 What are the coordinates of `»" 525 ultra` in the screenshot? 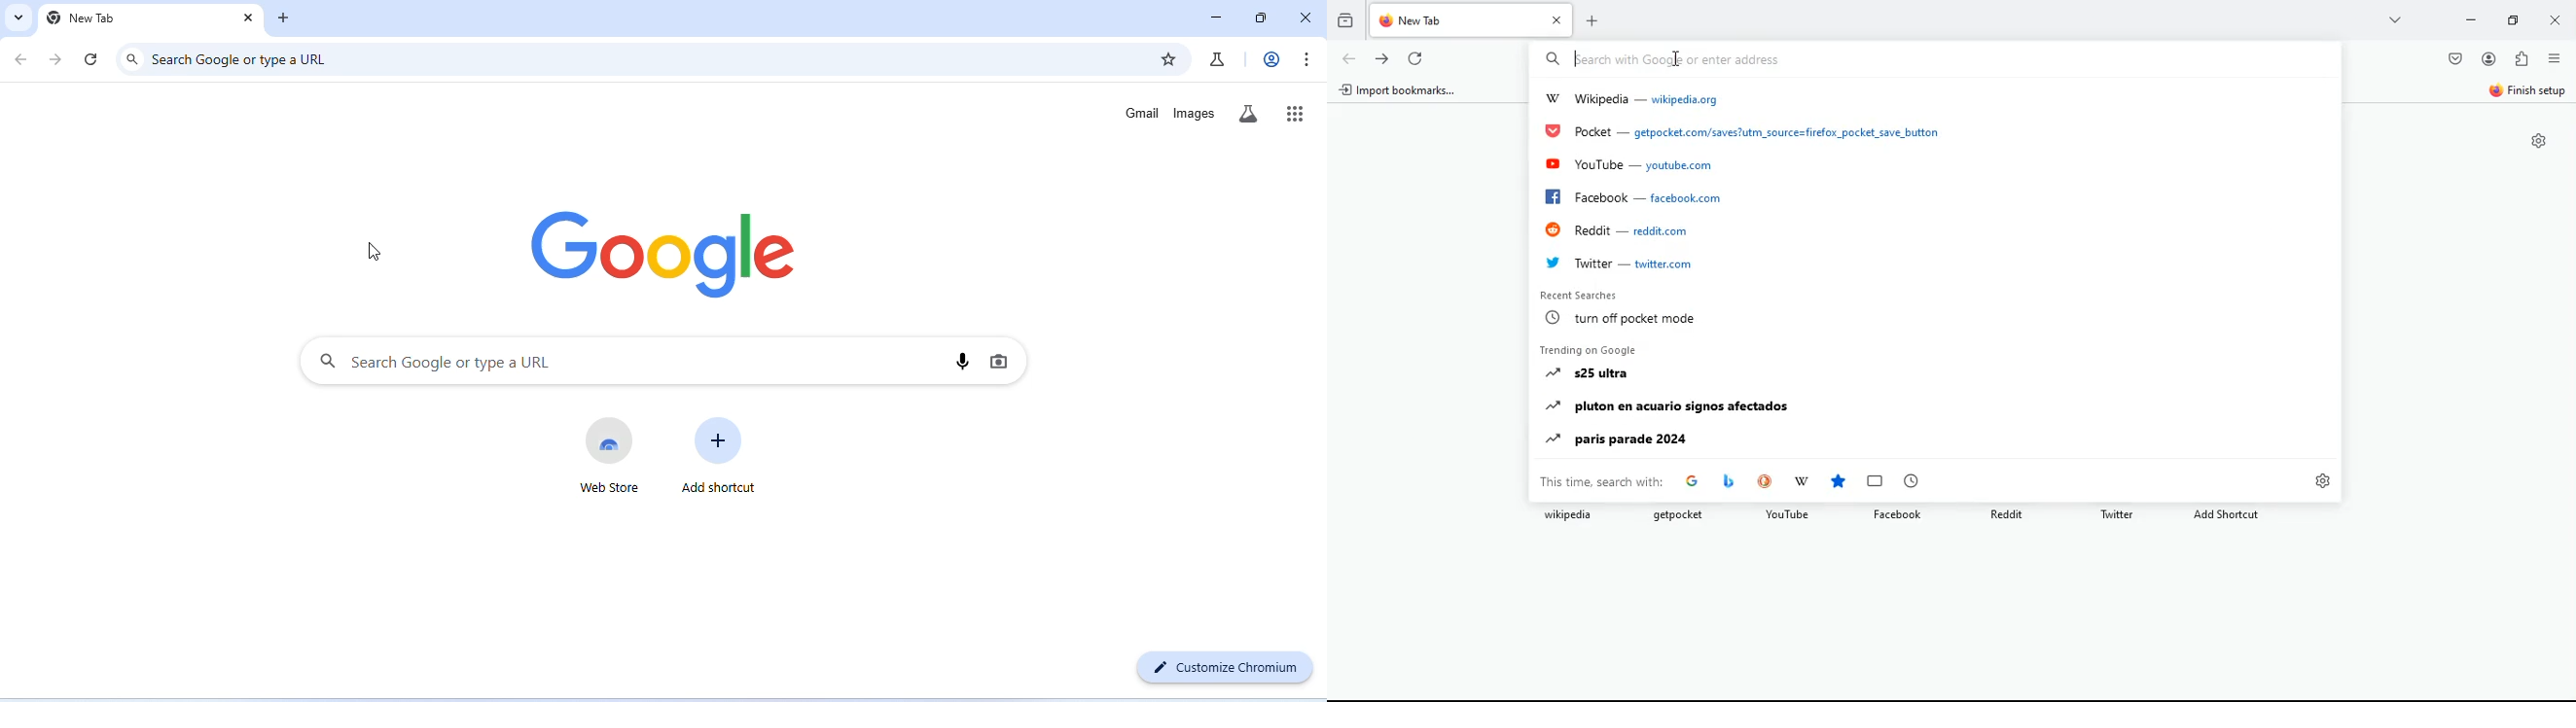 It's located at (1585, 372).